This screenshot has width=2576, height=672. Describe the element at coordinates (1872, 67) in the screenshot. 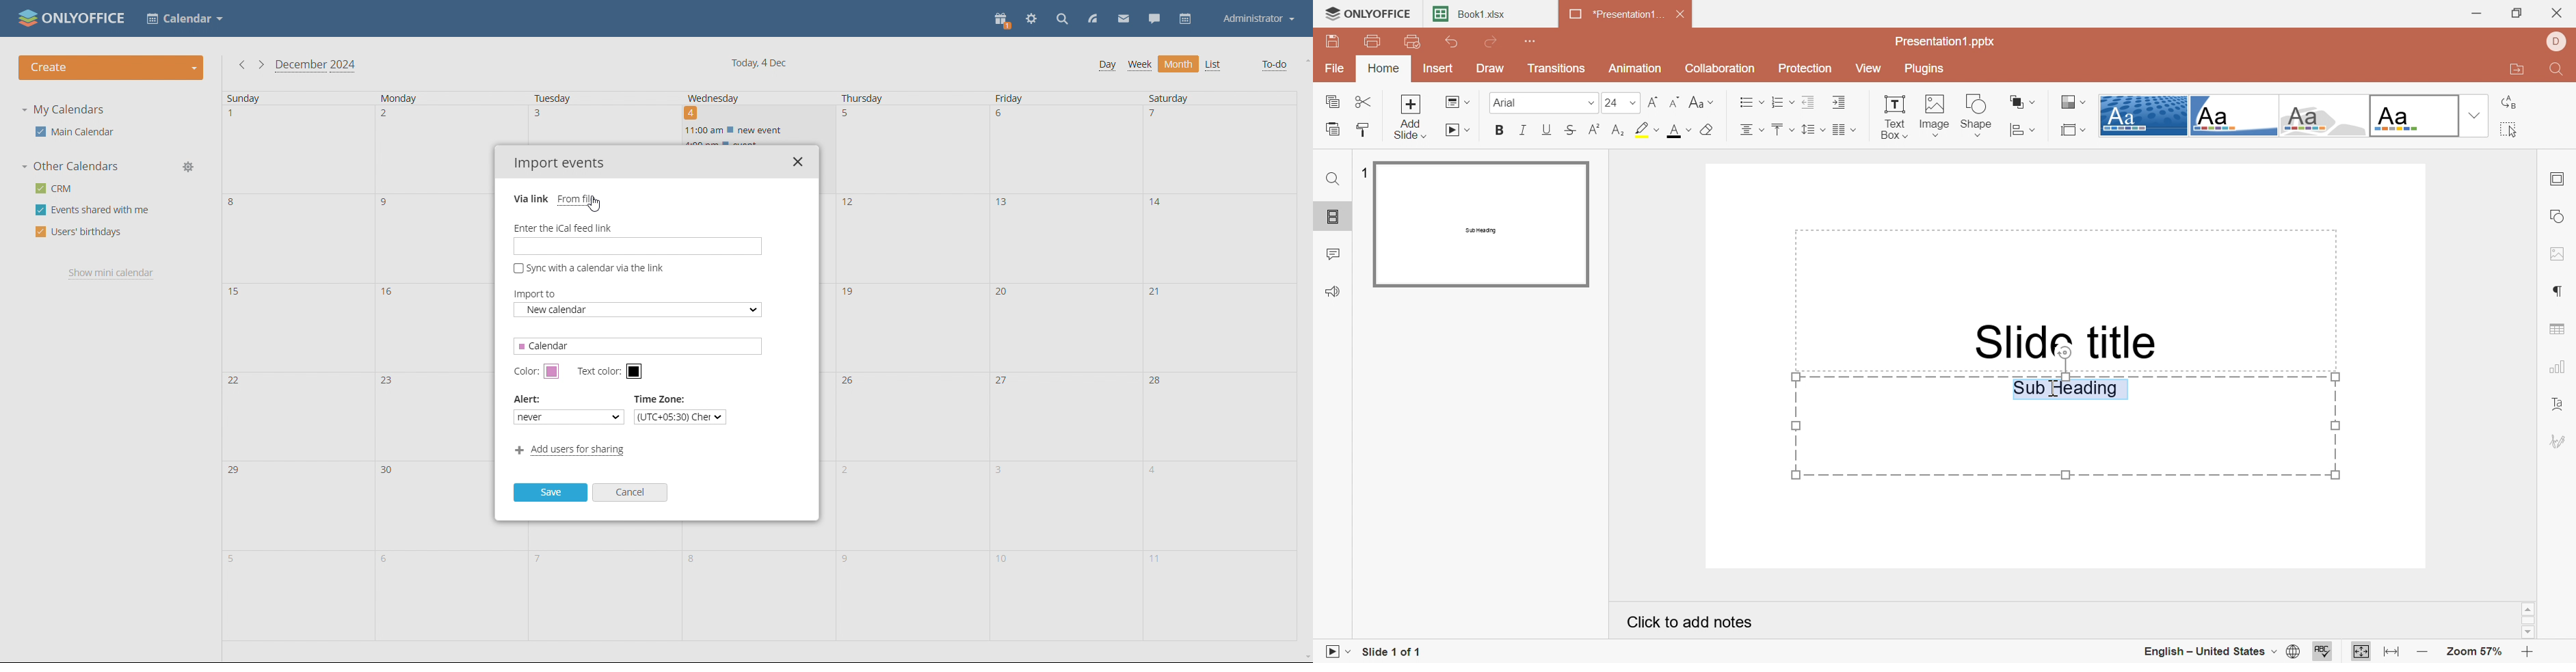

I see `View` at that location.